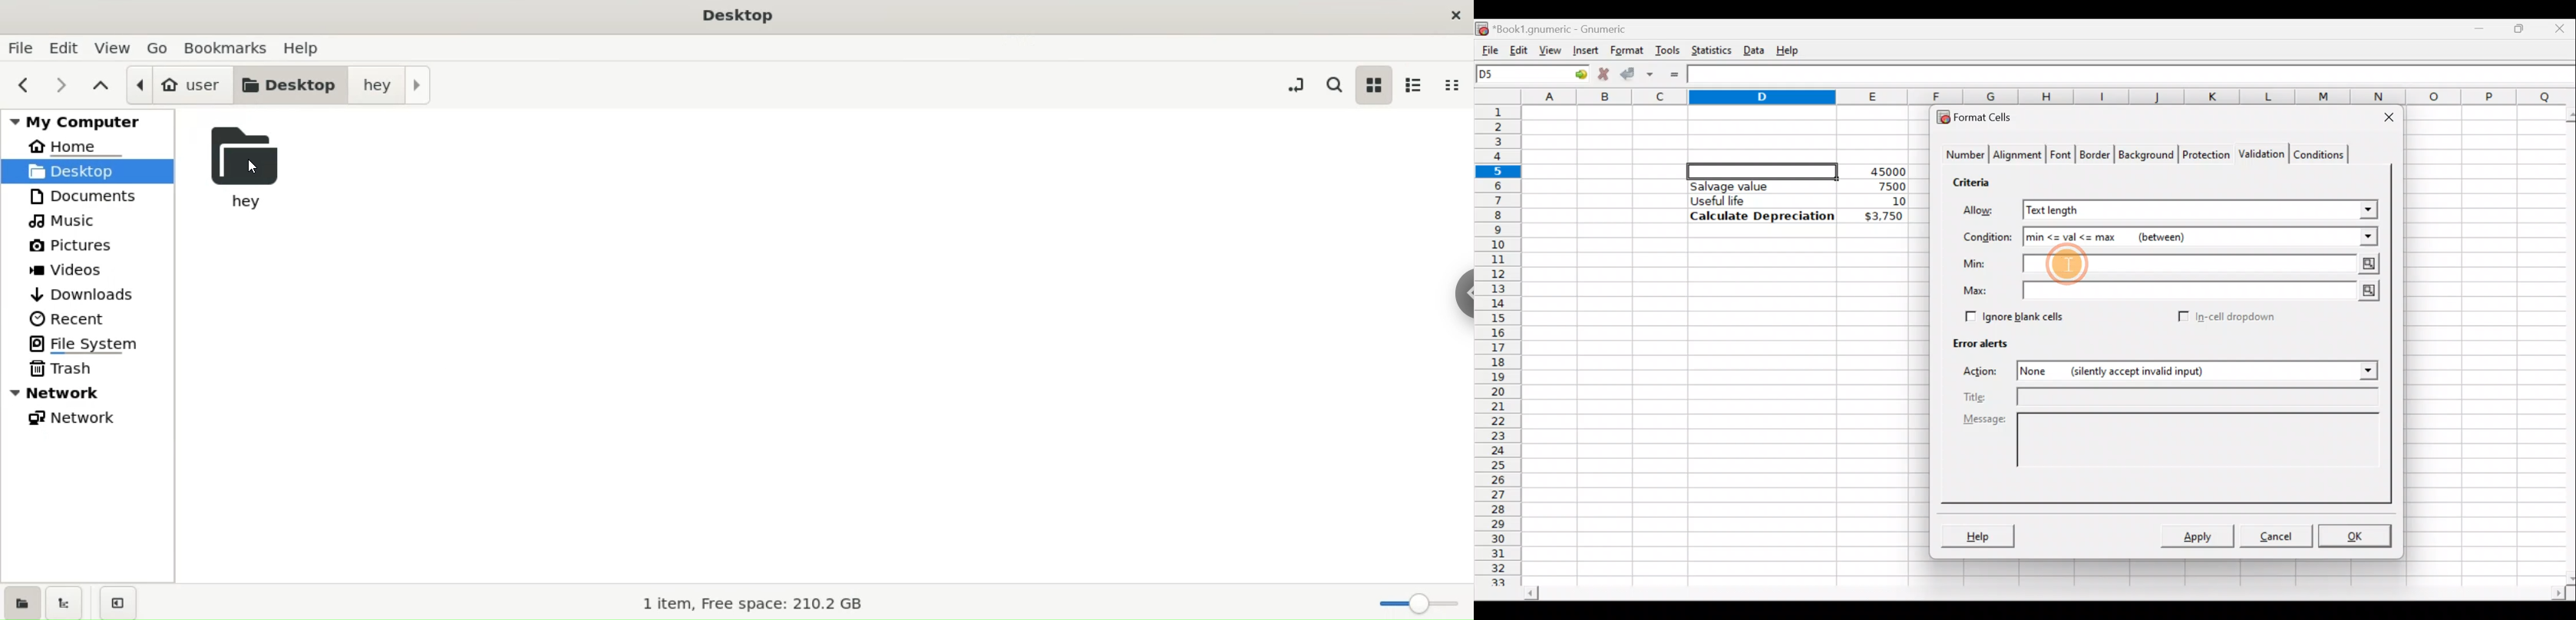  Describe the element at coordinates (1626, 51) in the screenshot. I see `Format` at that location.